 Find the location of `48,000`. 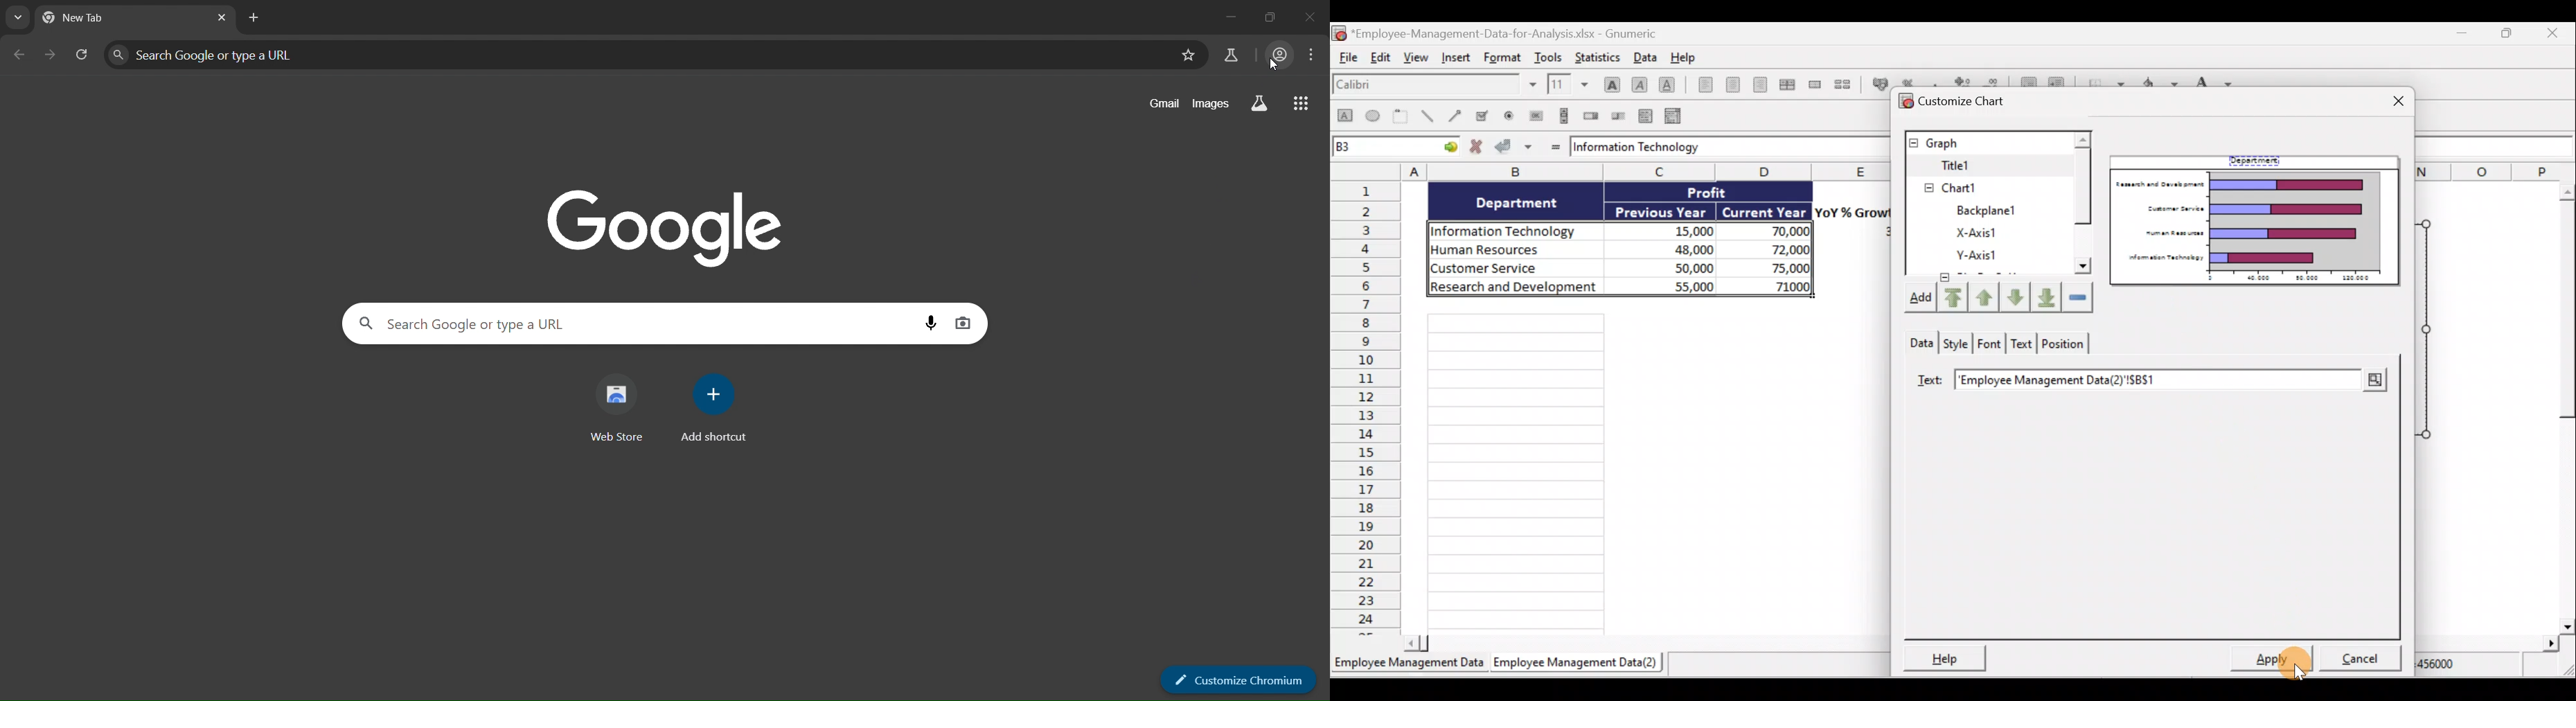

48,000 is located at coordinates (1675, 249).